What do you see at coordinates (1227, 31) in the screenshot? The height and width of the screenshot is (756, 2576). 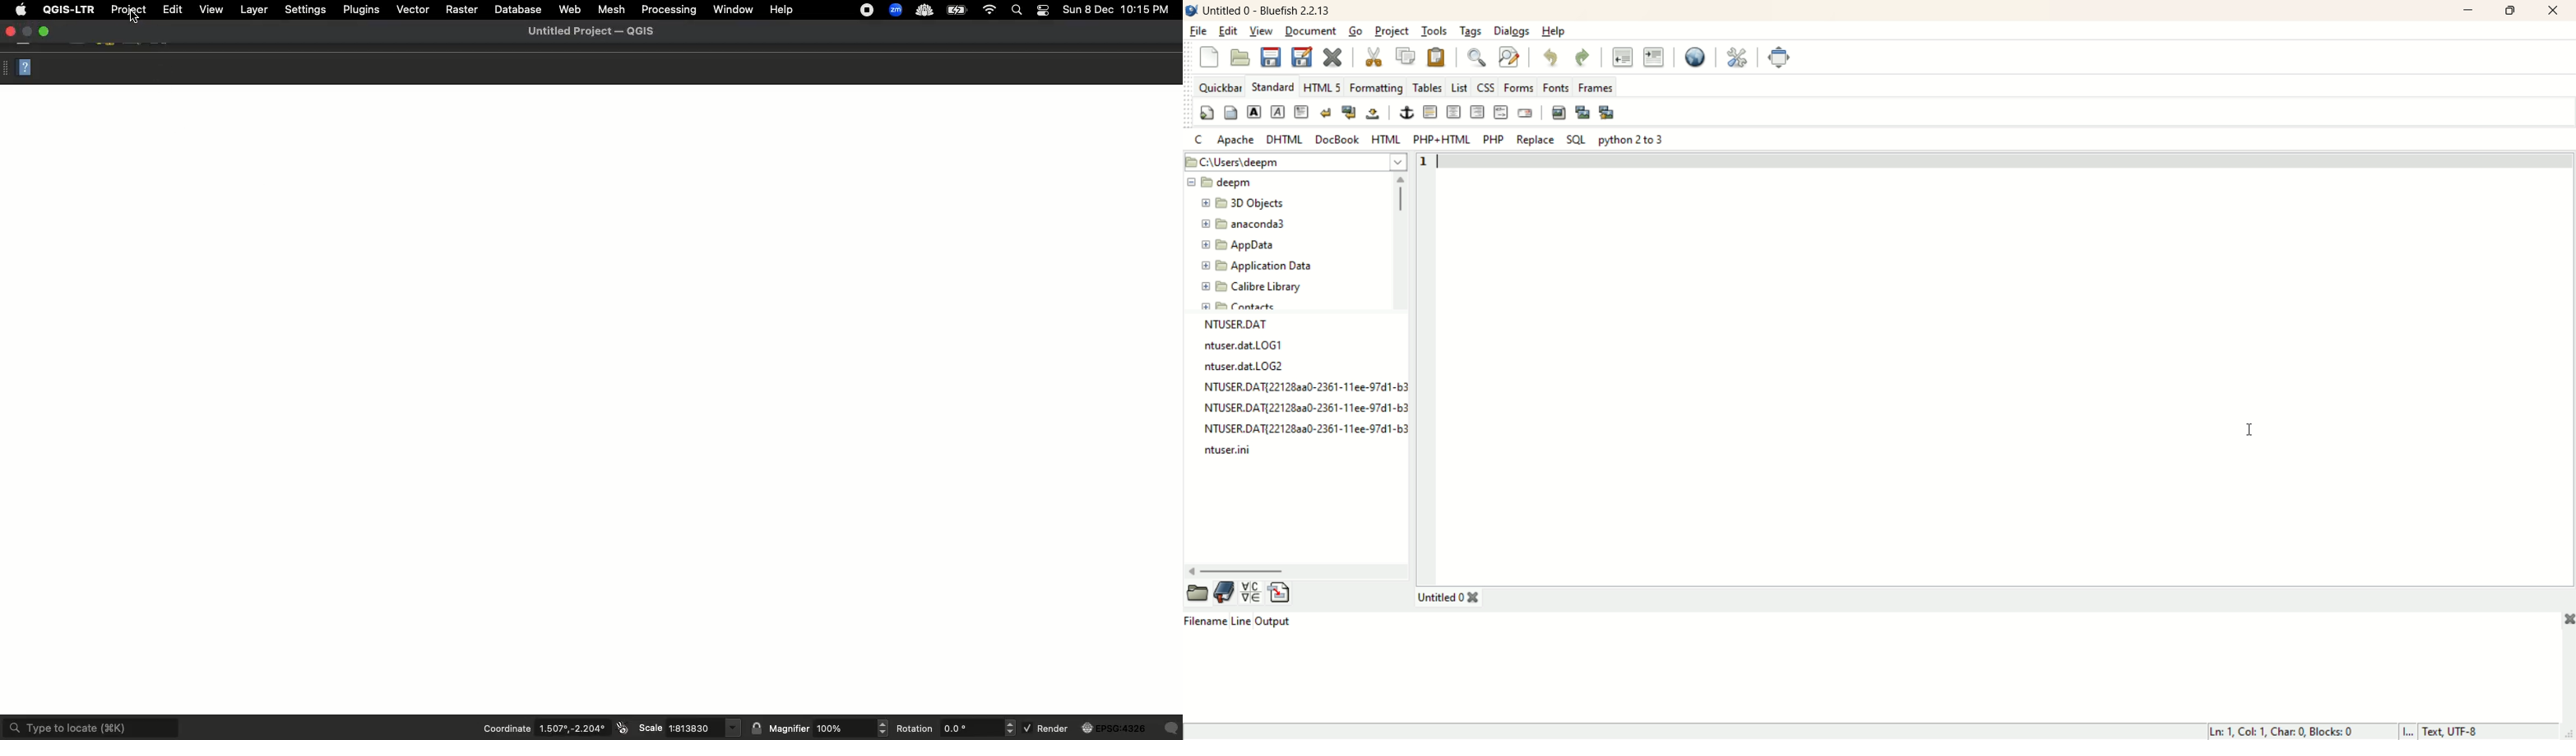 I see `edit` at bounding box center [1227, 31].